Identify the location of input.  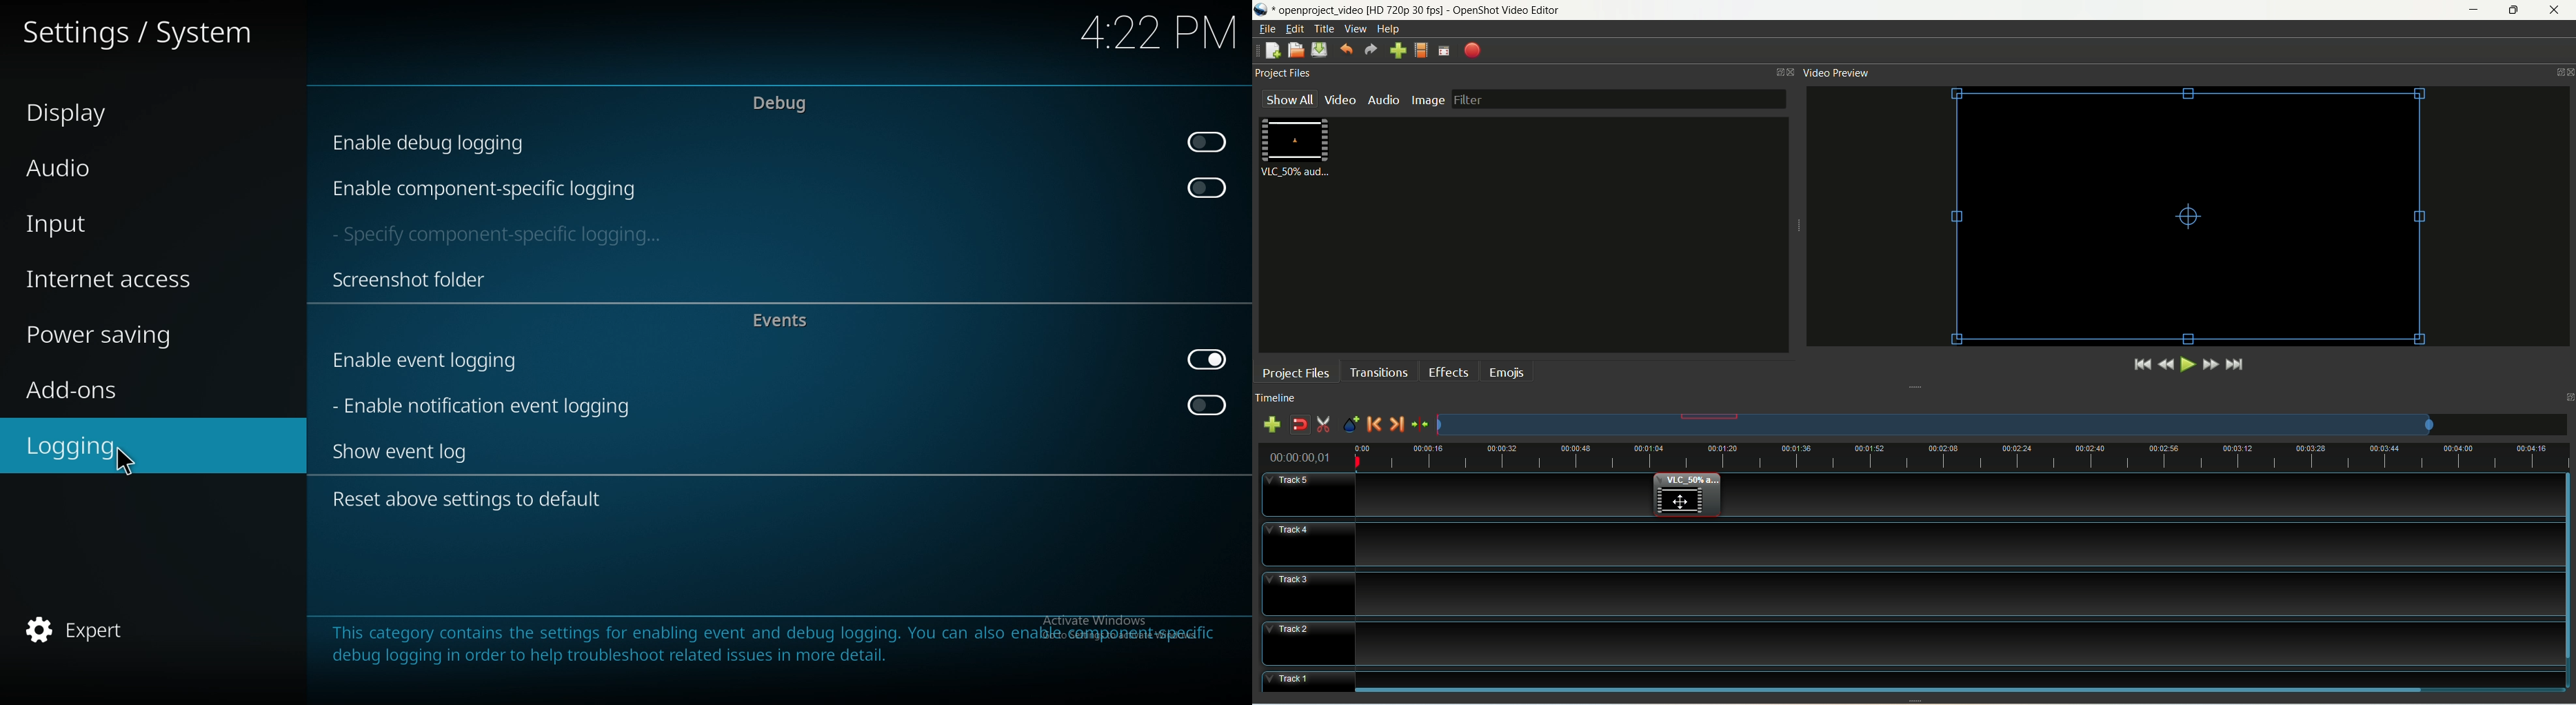
(141, 226).